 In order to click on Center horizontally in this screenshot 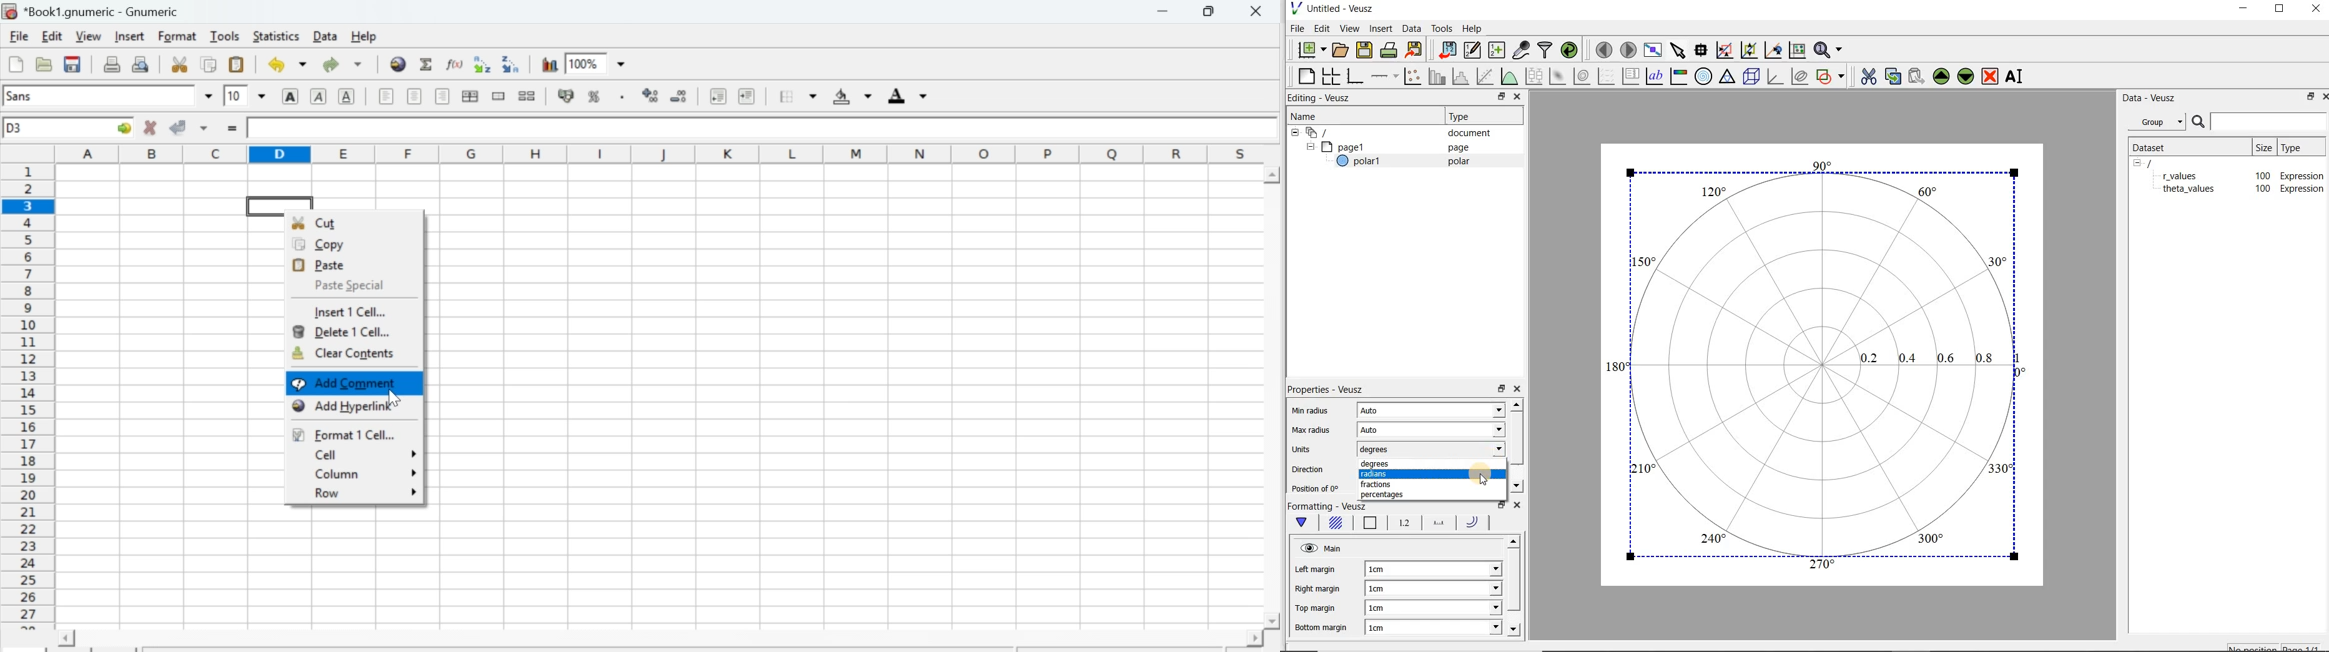, I will do `click(470, 97)`.